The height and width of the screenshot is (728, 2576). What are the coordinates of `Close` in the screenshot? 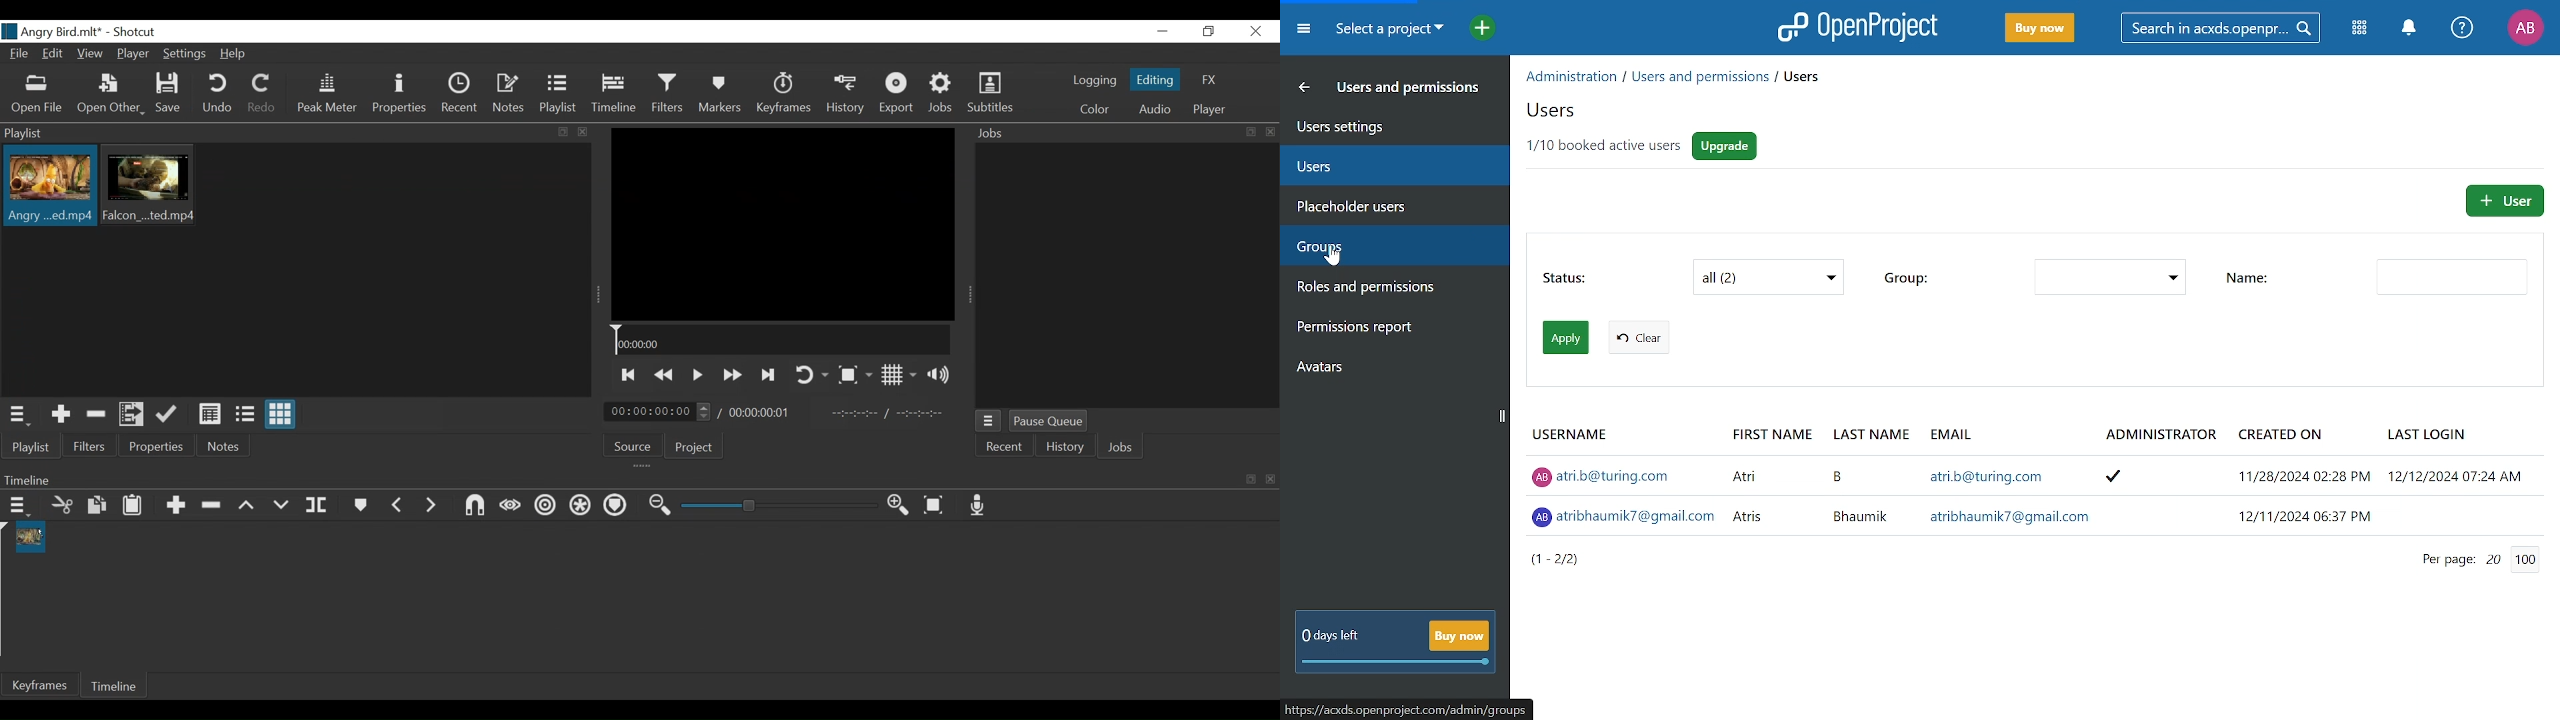 It's located at (1255, 31).